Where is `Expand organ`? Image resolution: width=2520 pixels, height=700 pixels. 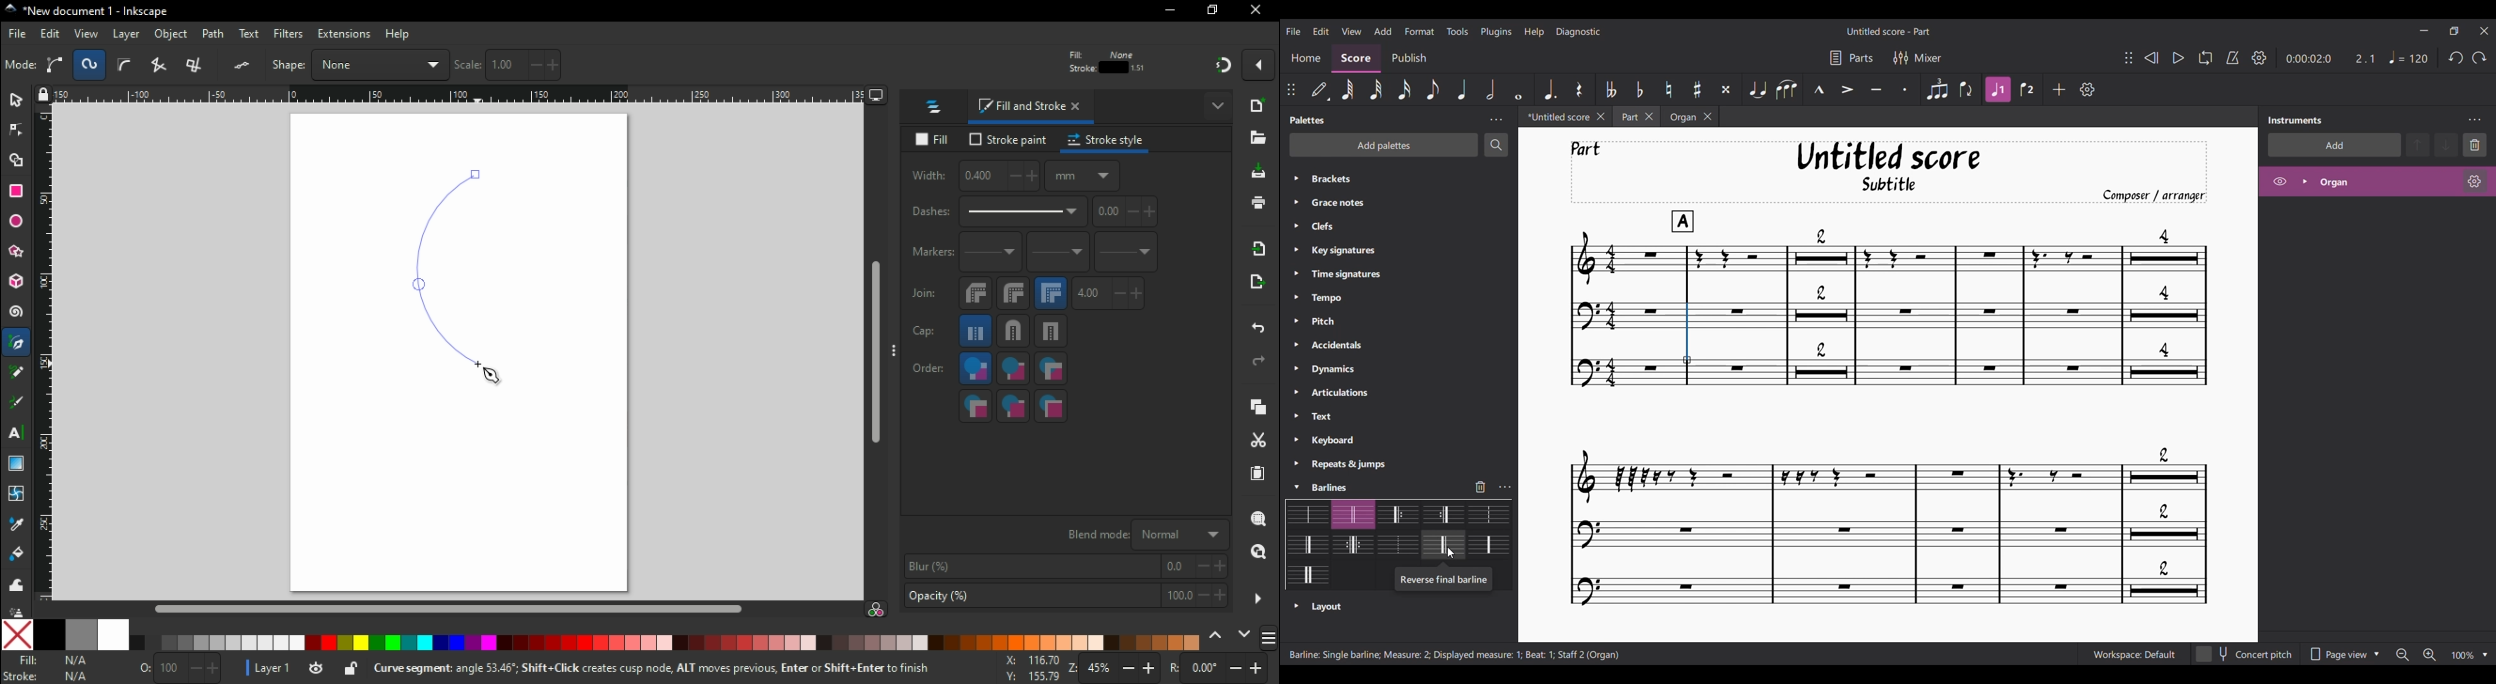
Expand organ is located at coordinates (2305, 181).